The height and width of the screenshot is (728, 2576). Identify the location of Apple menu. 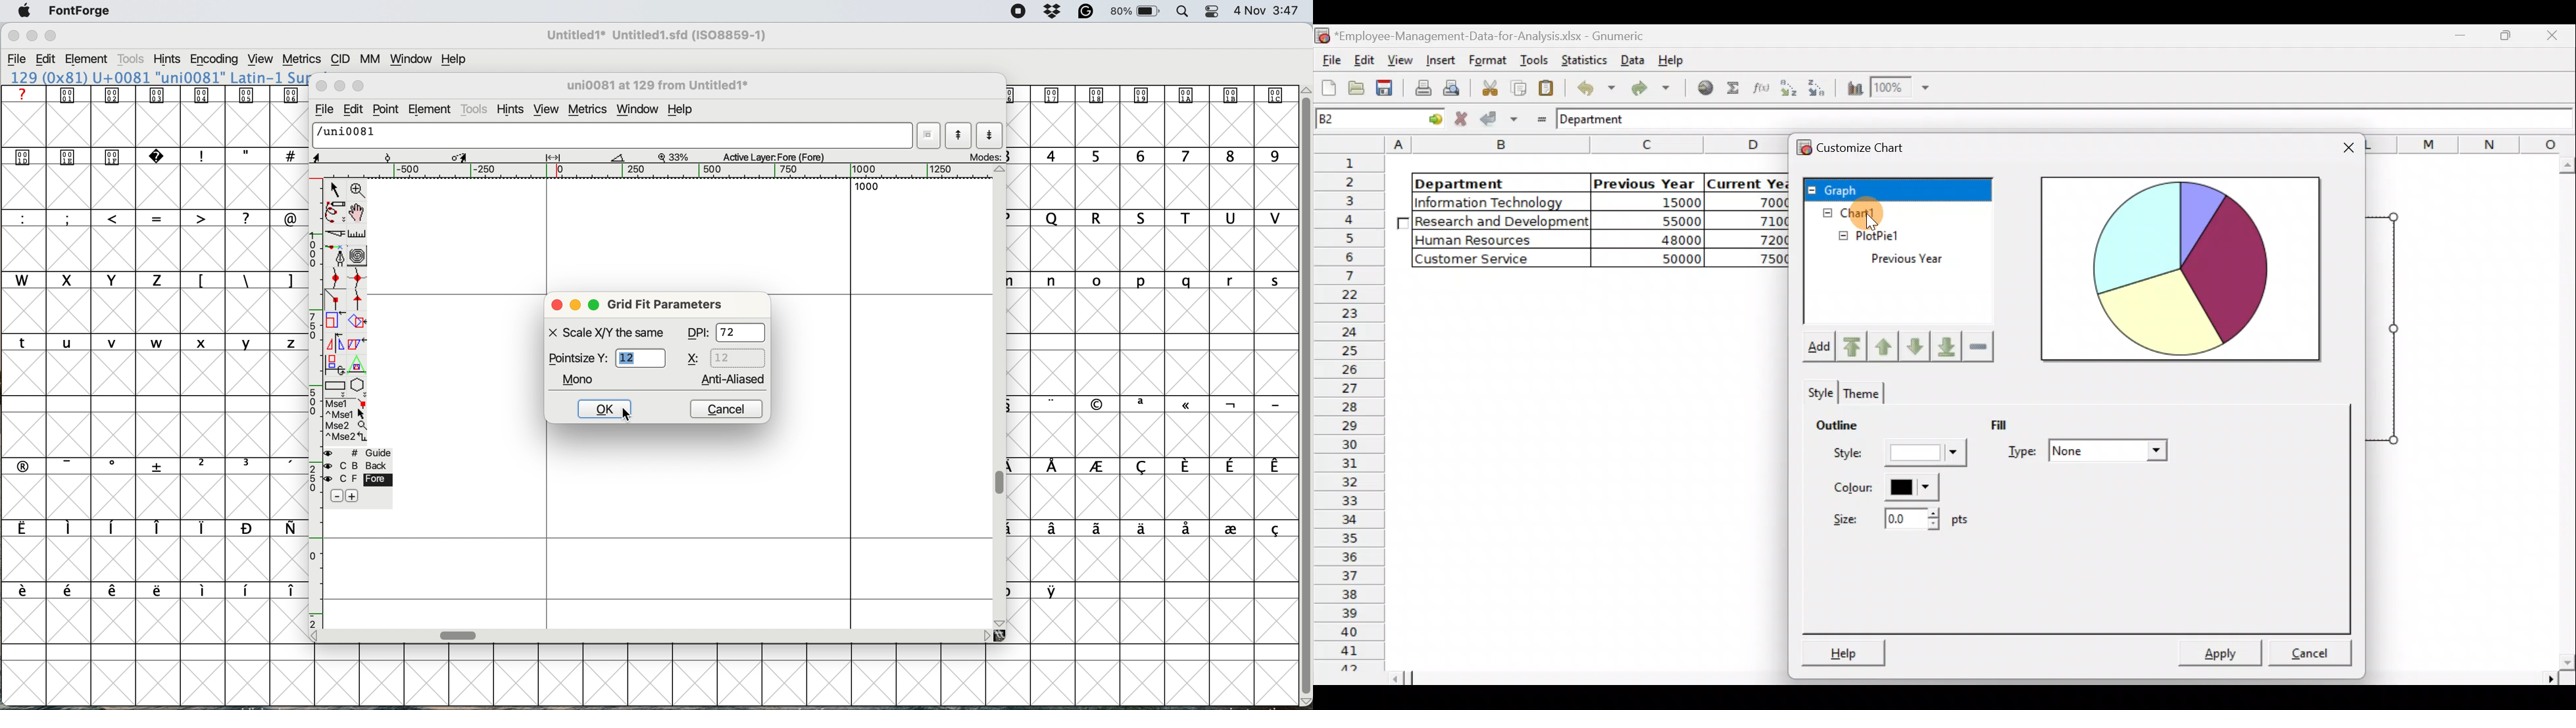
(24, 12).